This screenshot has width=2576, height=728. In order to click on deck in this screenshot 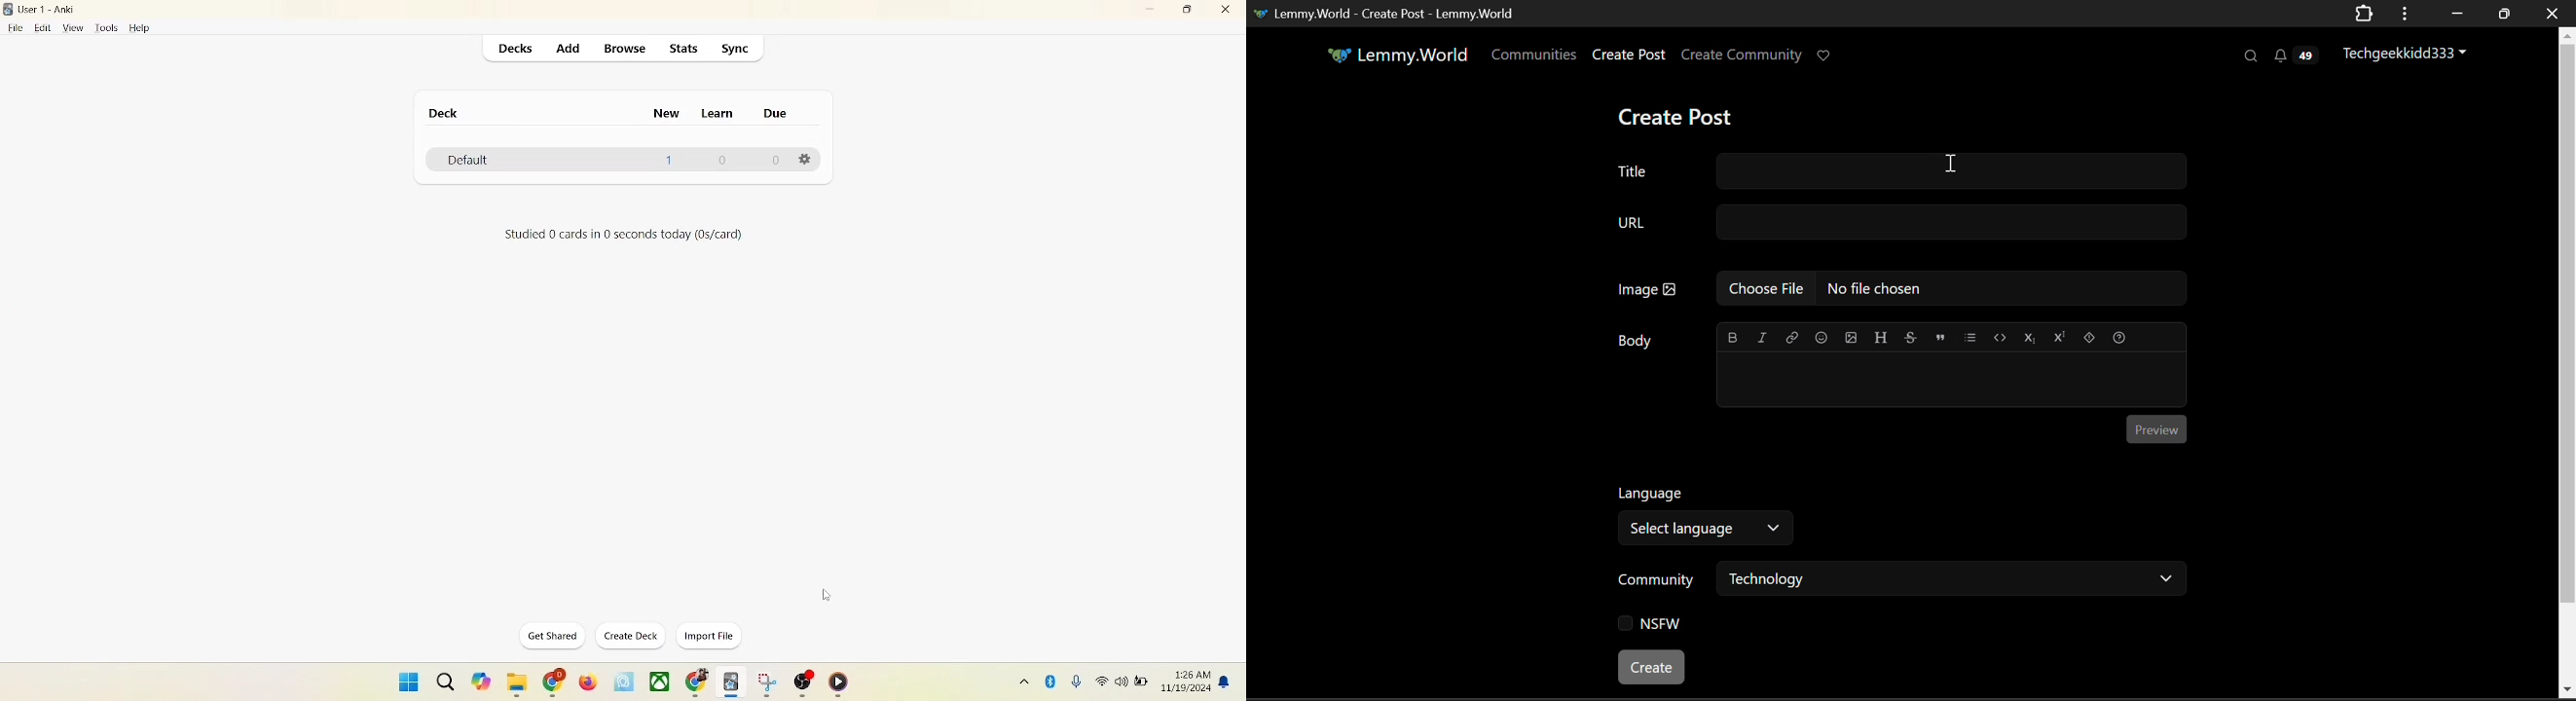, I will do `click(444, 113)`.